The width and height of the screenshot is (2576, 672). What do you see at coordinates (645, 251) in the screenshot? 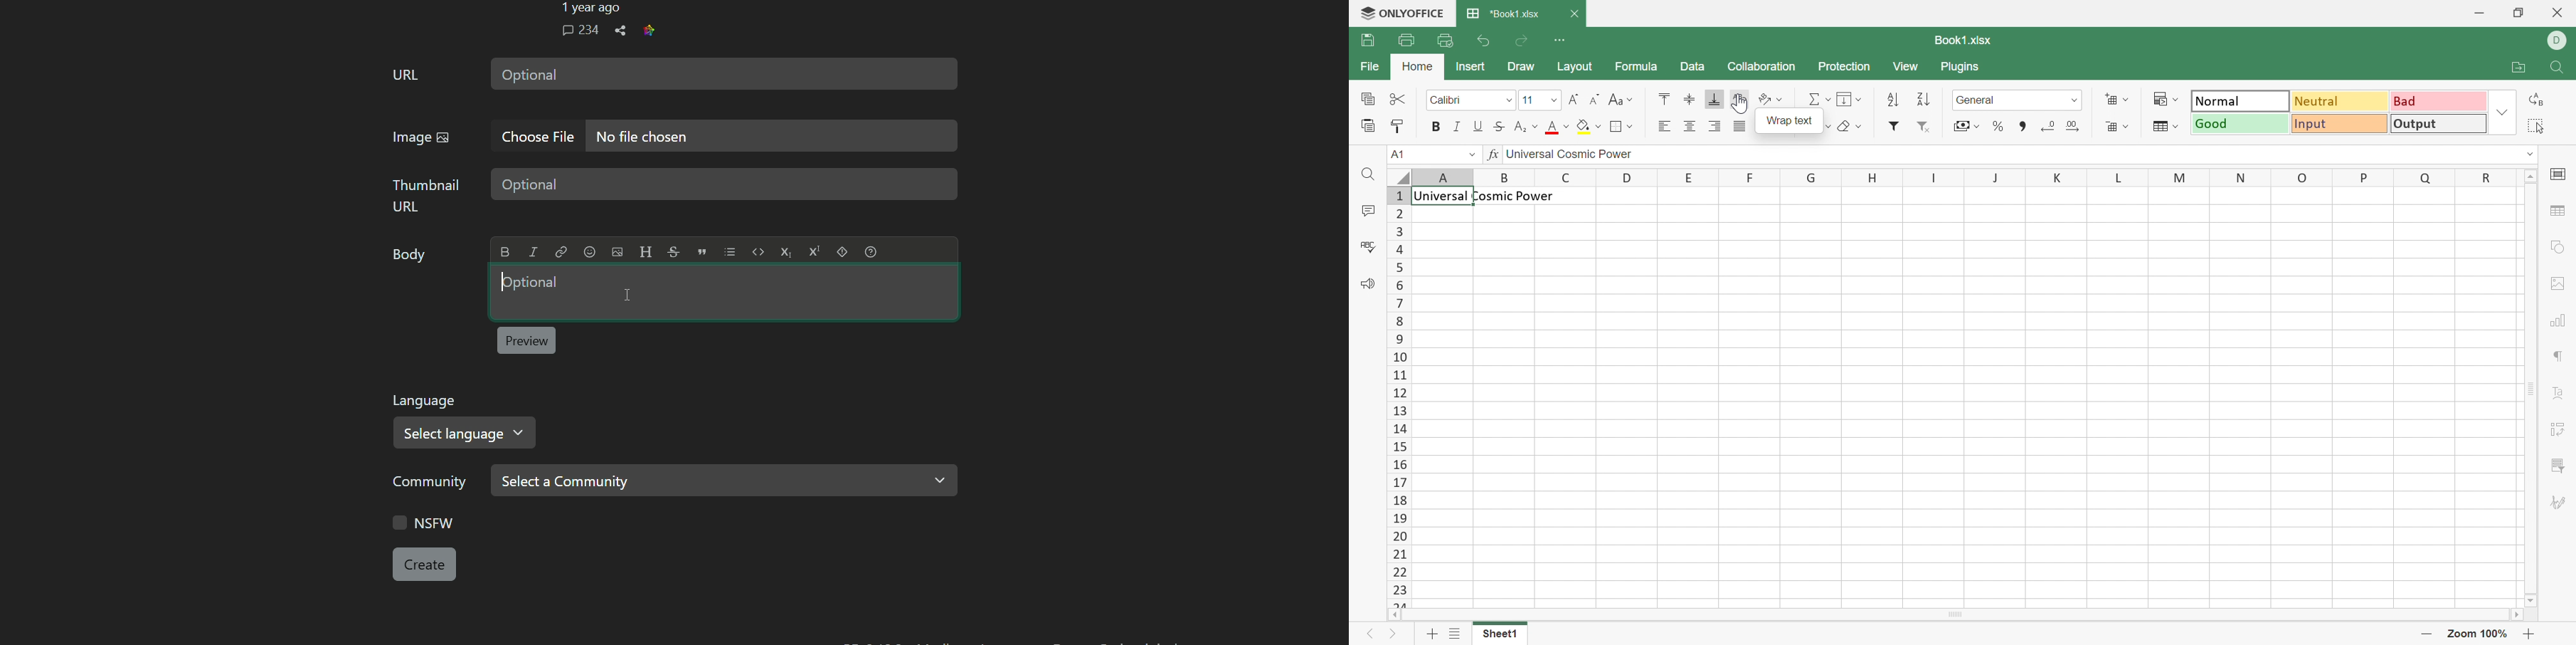
I see `Header` at bounding box center [645, 251].